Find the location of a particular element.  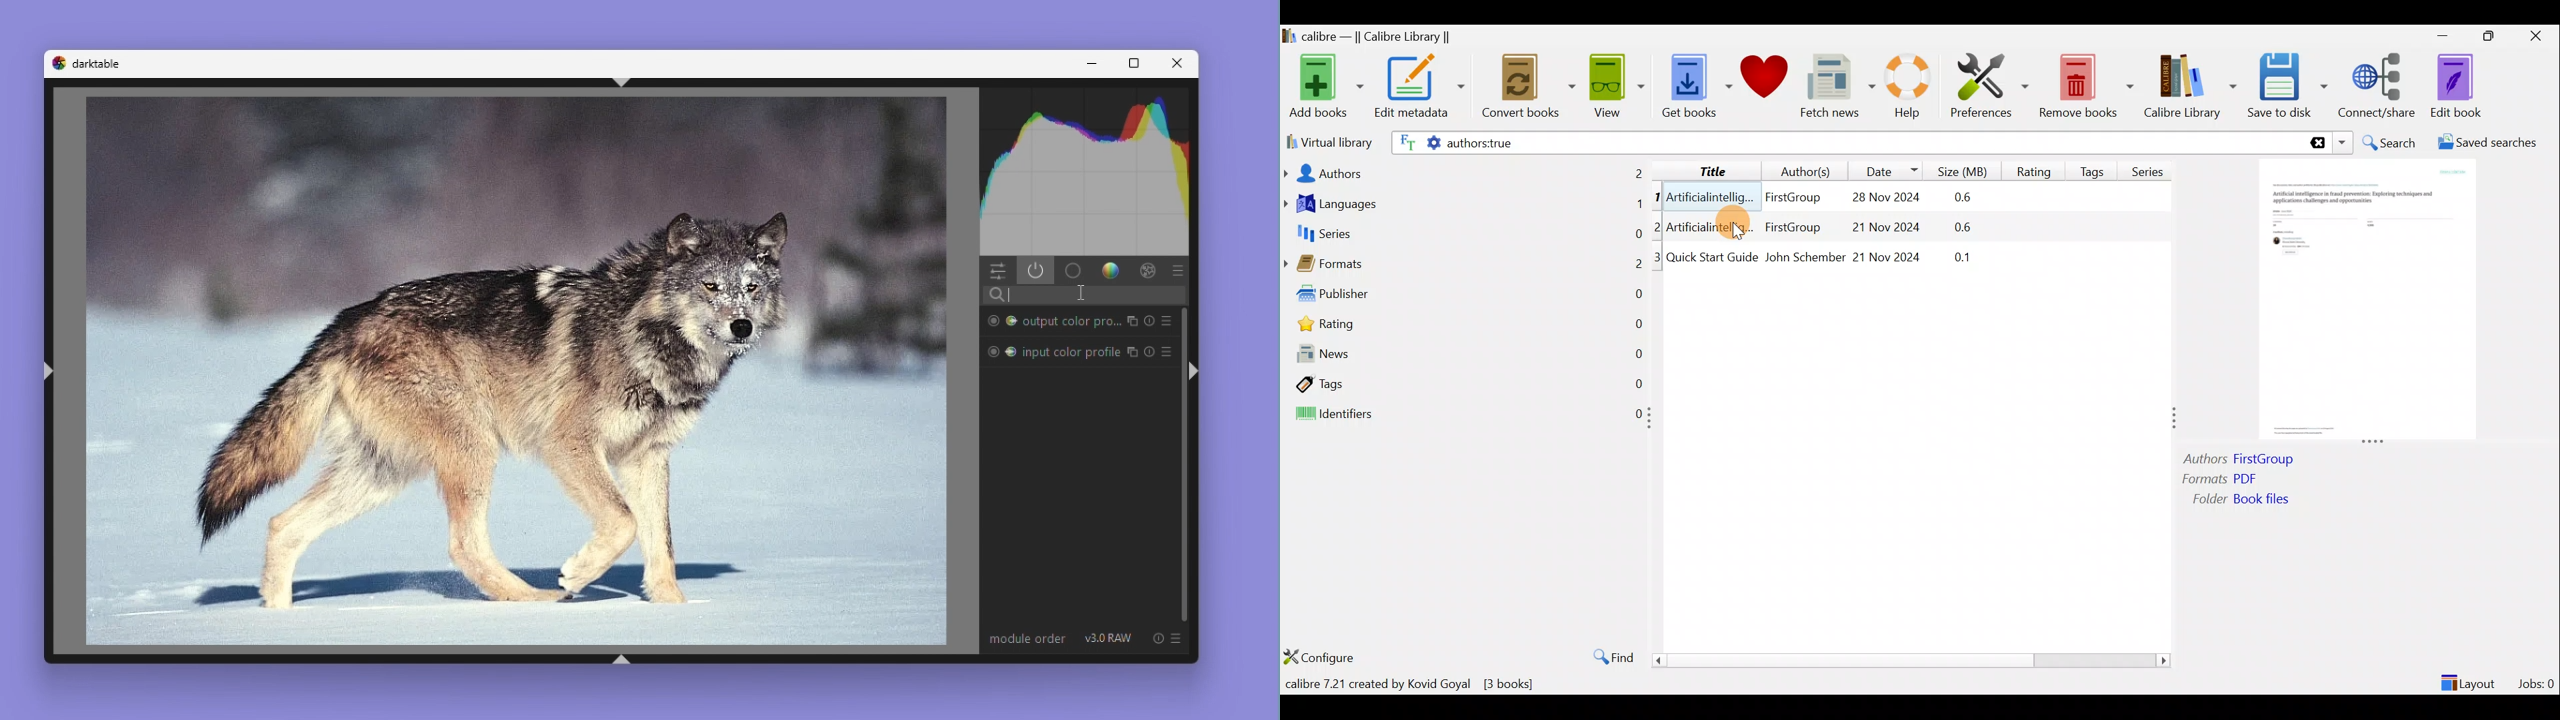

Authors: FirstGroup is located at coordinates (2243, 461).